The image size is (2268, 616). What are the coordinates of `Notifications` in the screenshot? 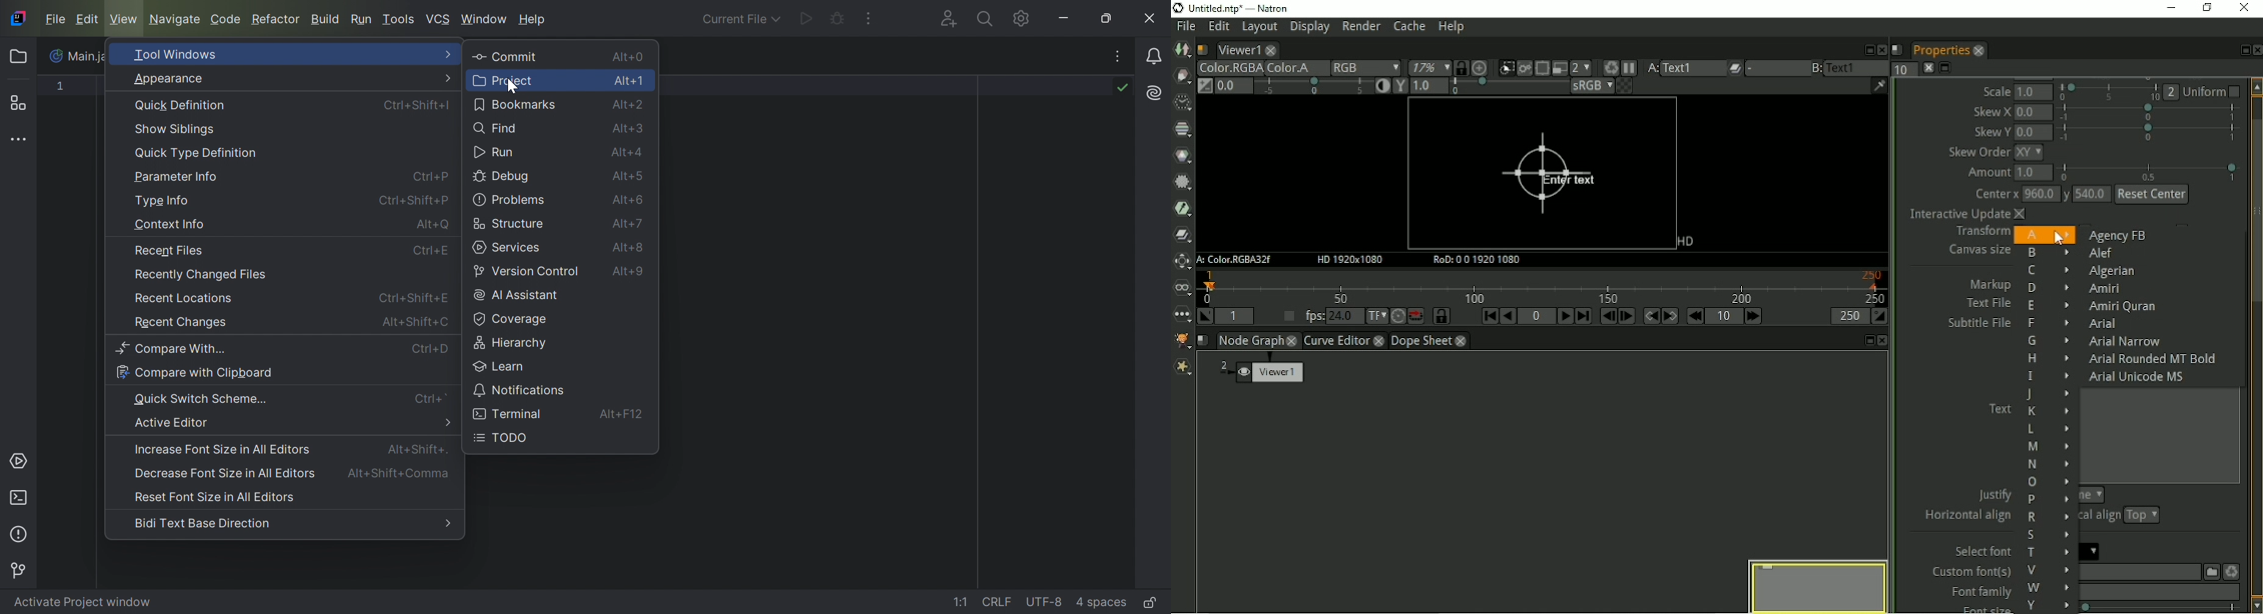 It's located at (520, 389).